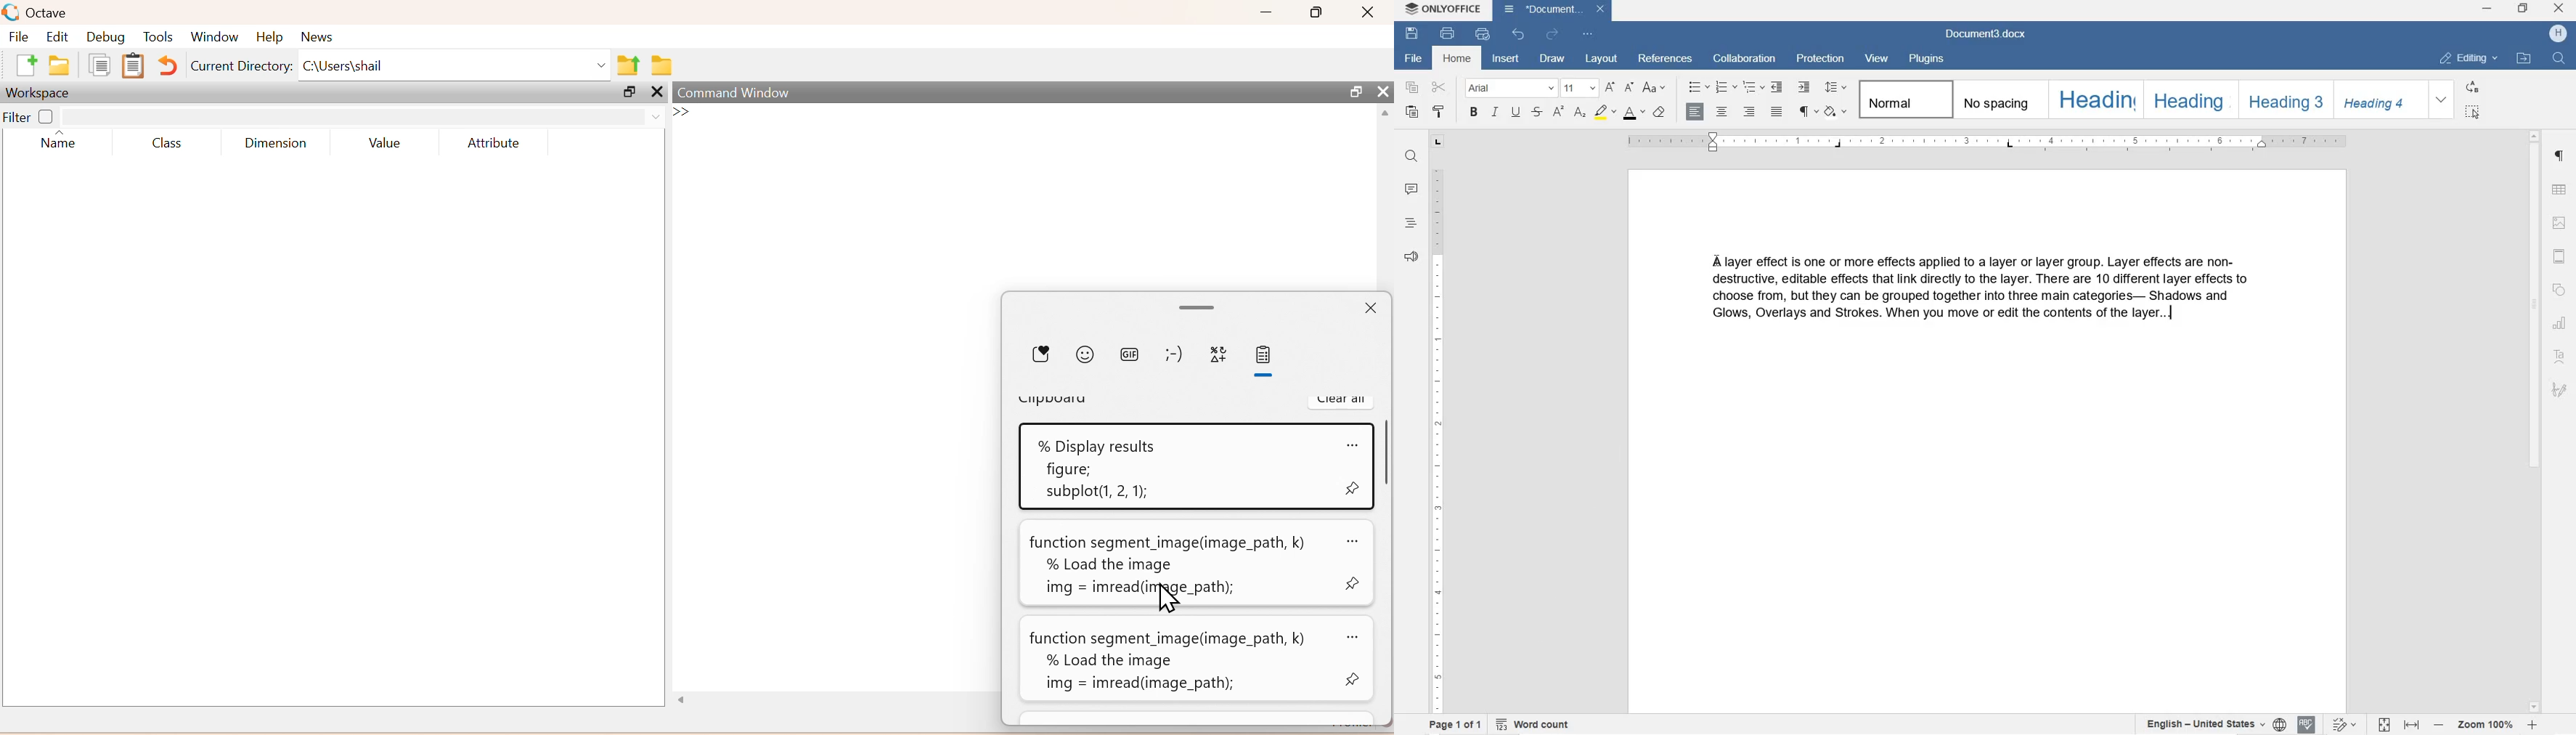  What do you see at coordinates (1437, 144) in the screenshot?
I see `TAB` at bounding box center [1437, 144].